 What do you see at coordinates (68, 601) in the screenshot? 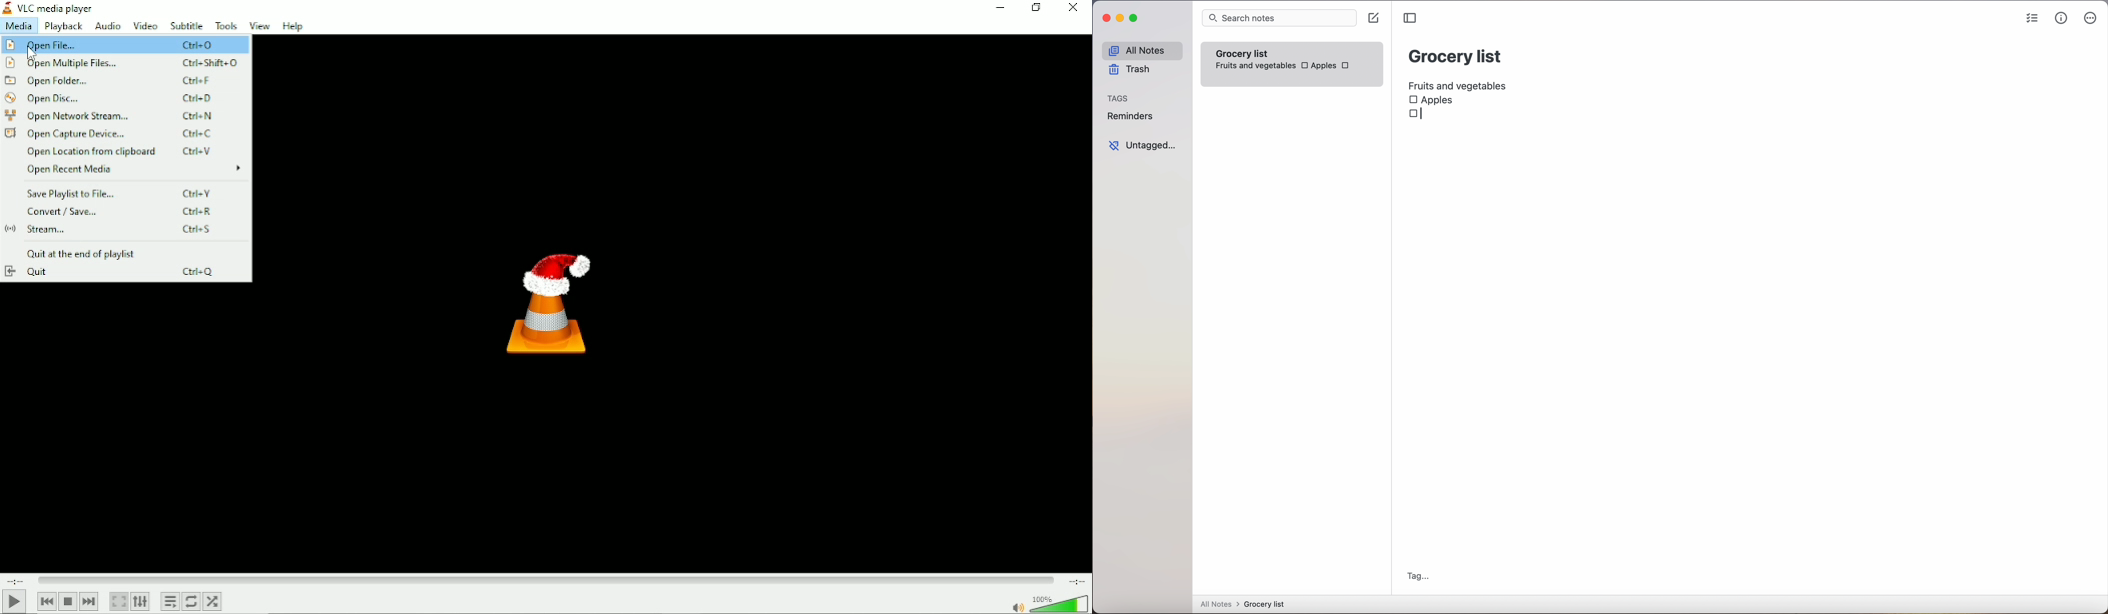
I see `Stop playback` at bounding box center [68, 601].